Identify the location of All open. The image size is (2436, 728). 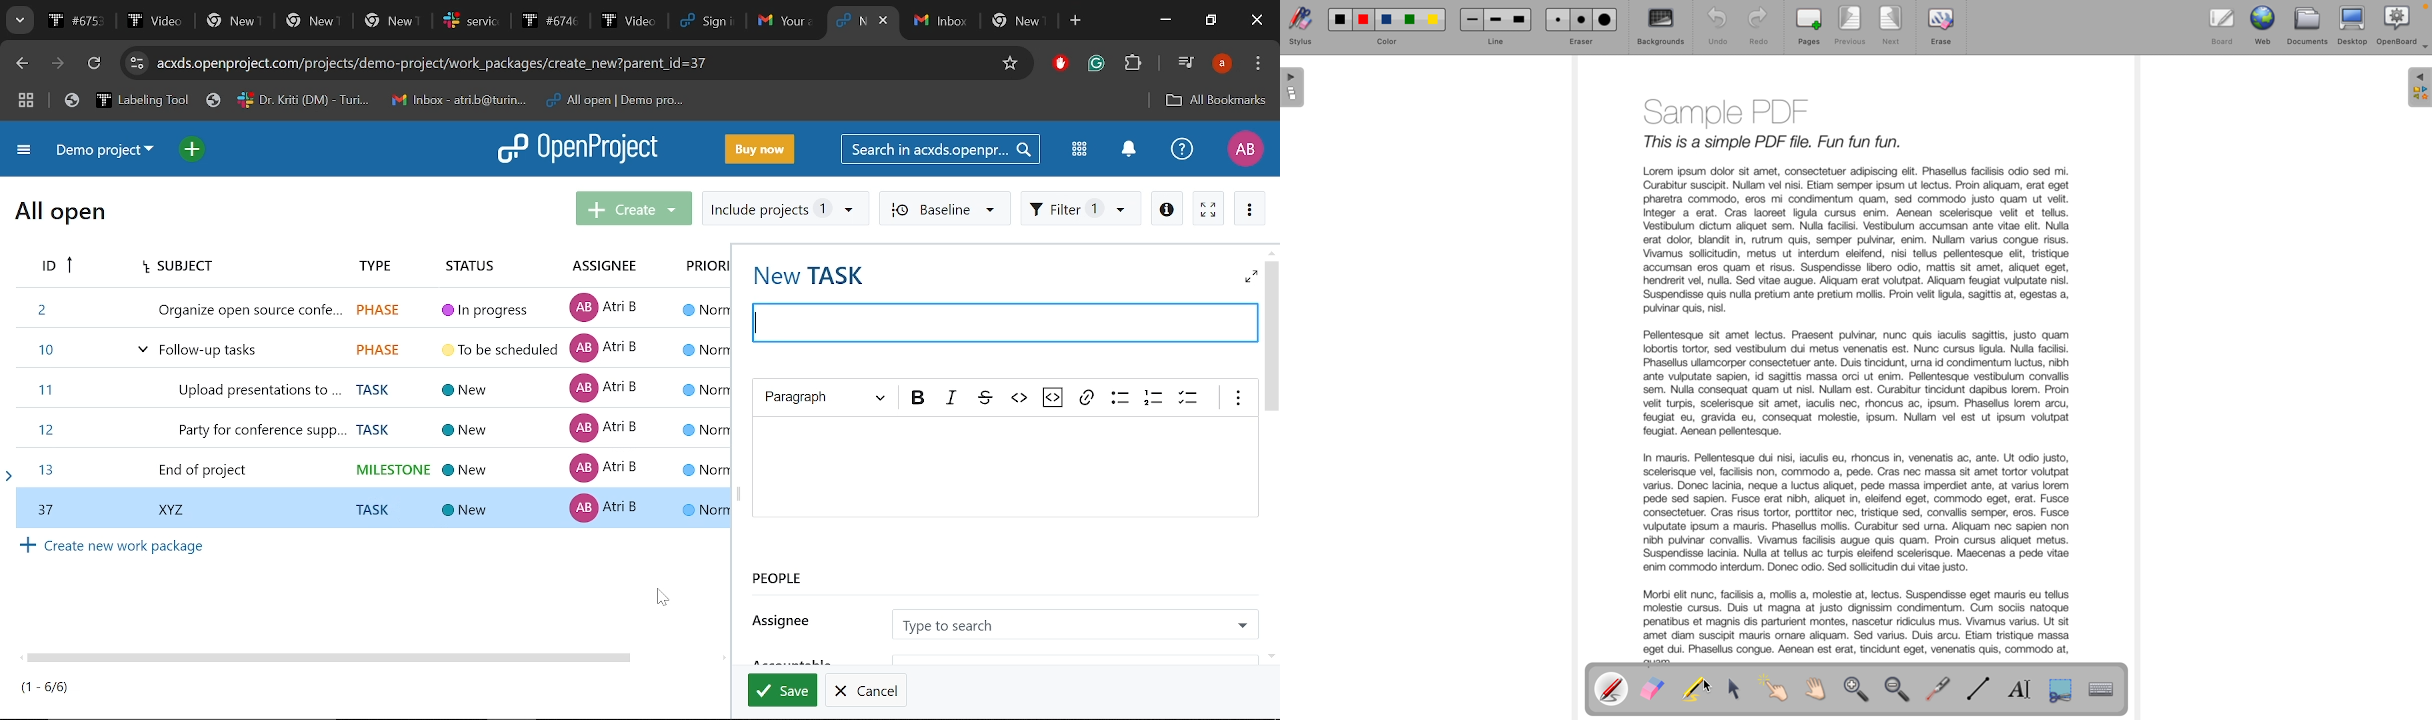
(61, 215).